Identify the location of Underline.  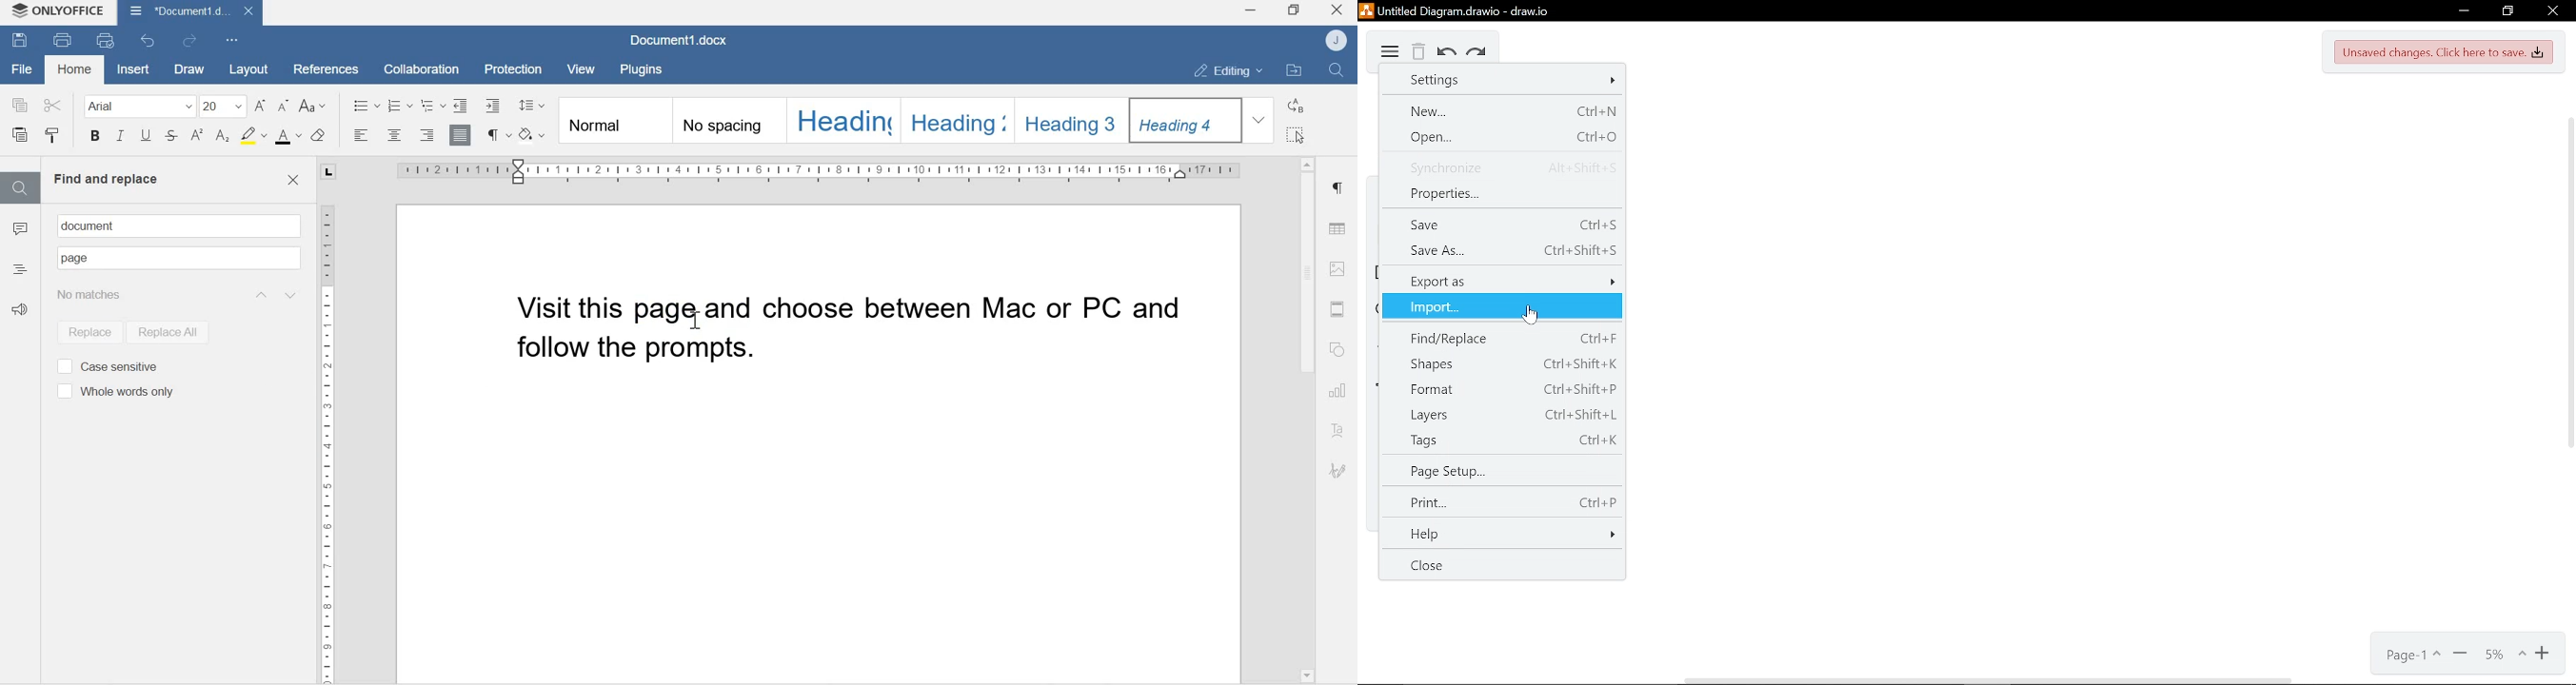
(145, 139).